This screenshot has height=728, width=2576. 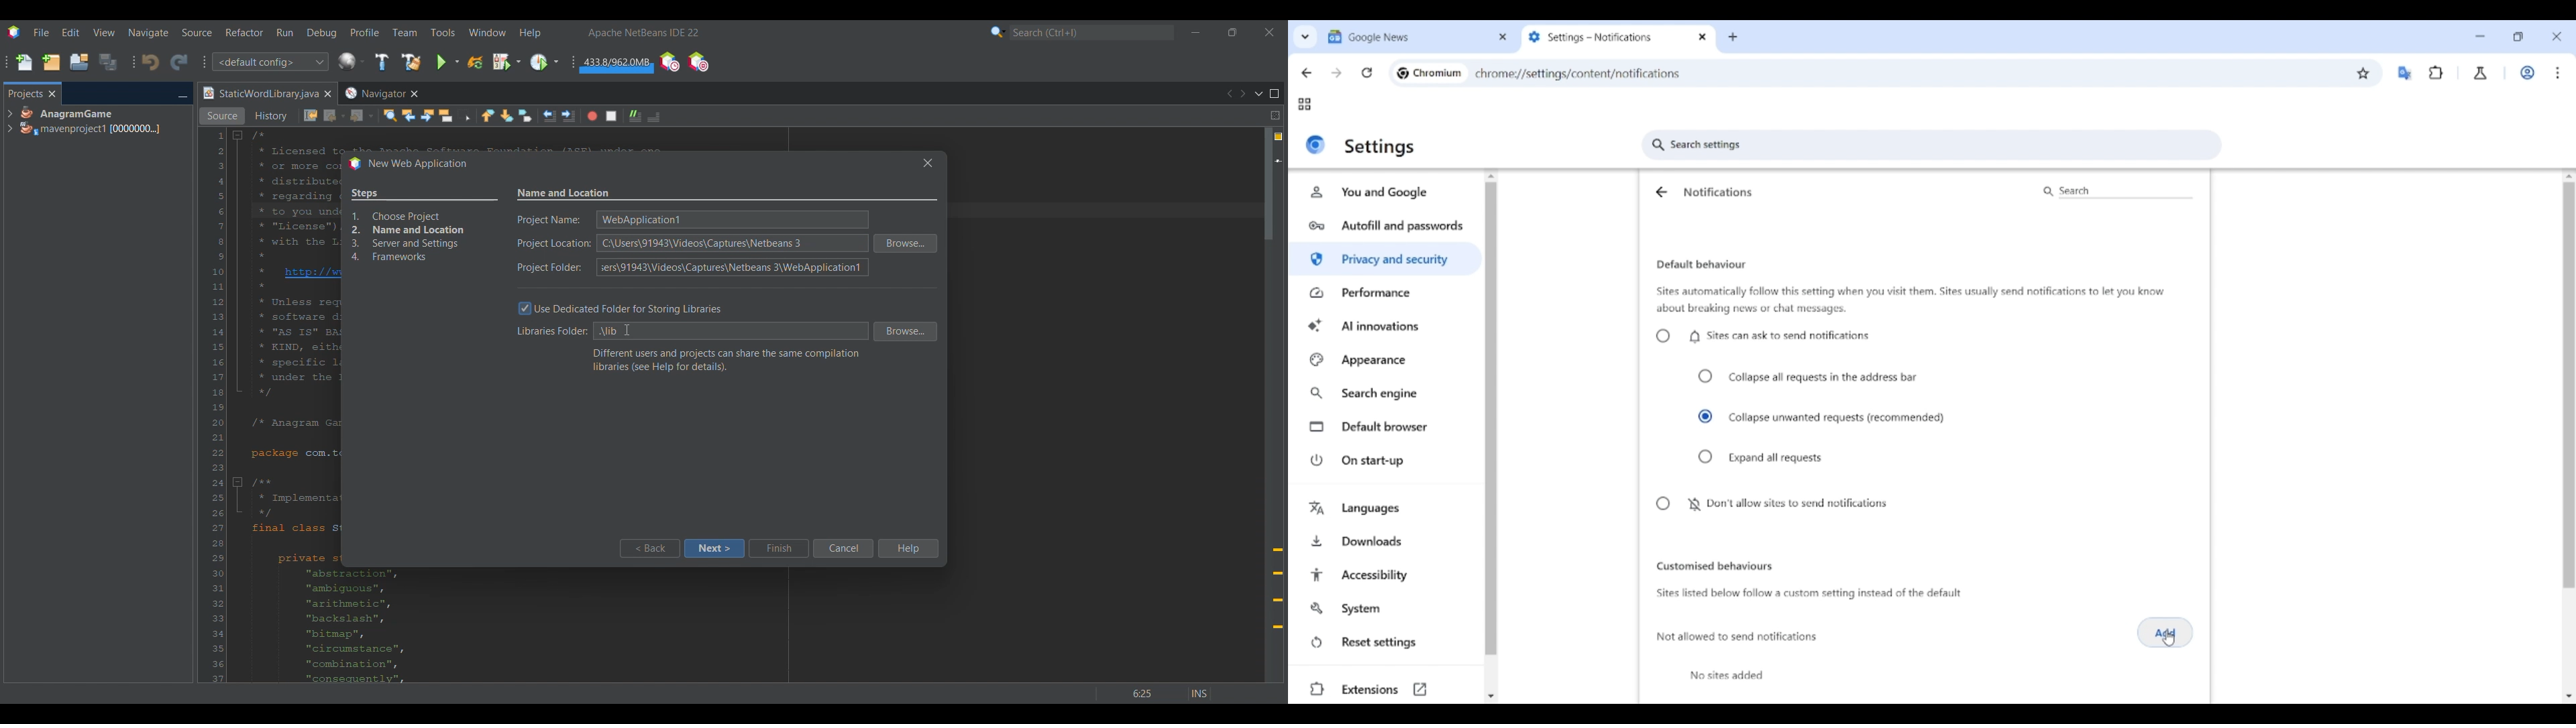 I want to click on Expand all request , so click(x=1762, y=457).